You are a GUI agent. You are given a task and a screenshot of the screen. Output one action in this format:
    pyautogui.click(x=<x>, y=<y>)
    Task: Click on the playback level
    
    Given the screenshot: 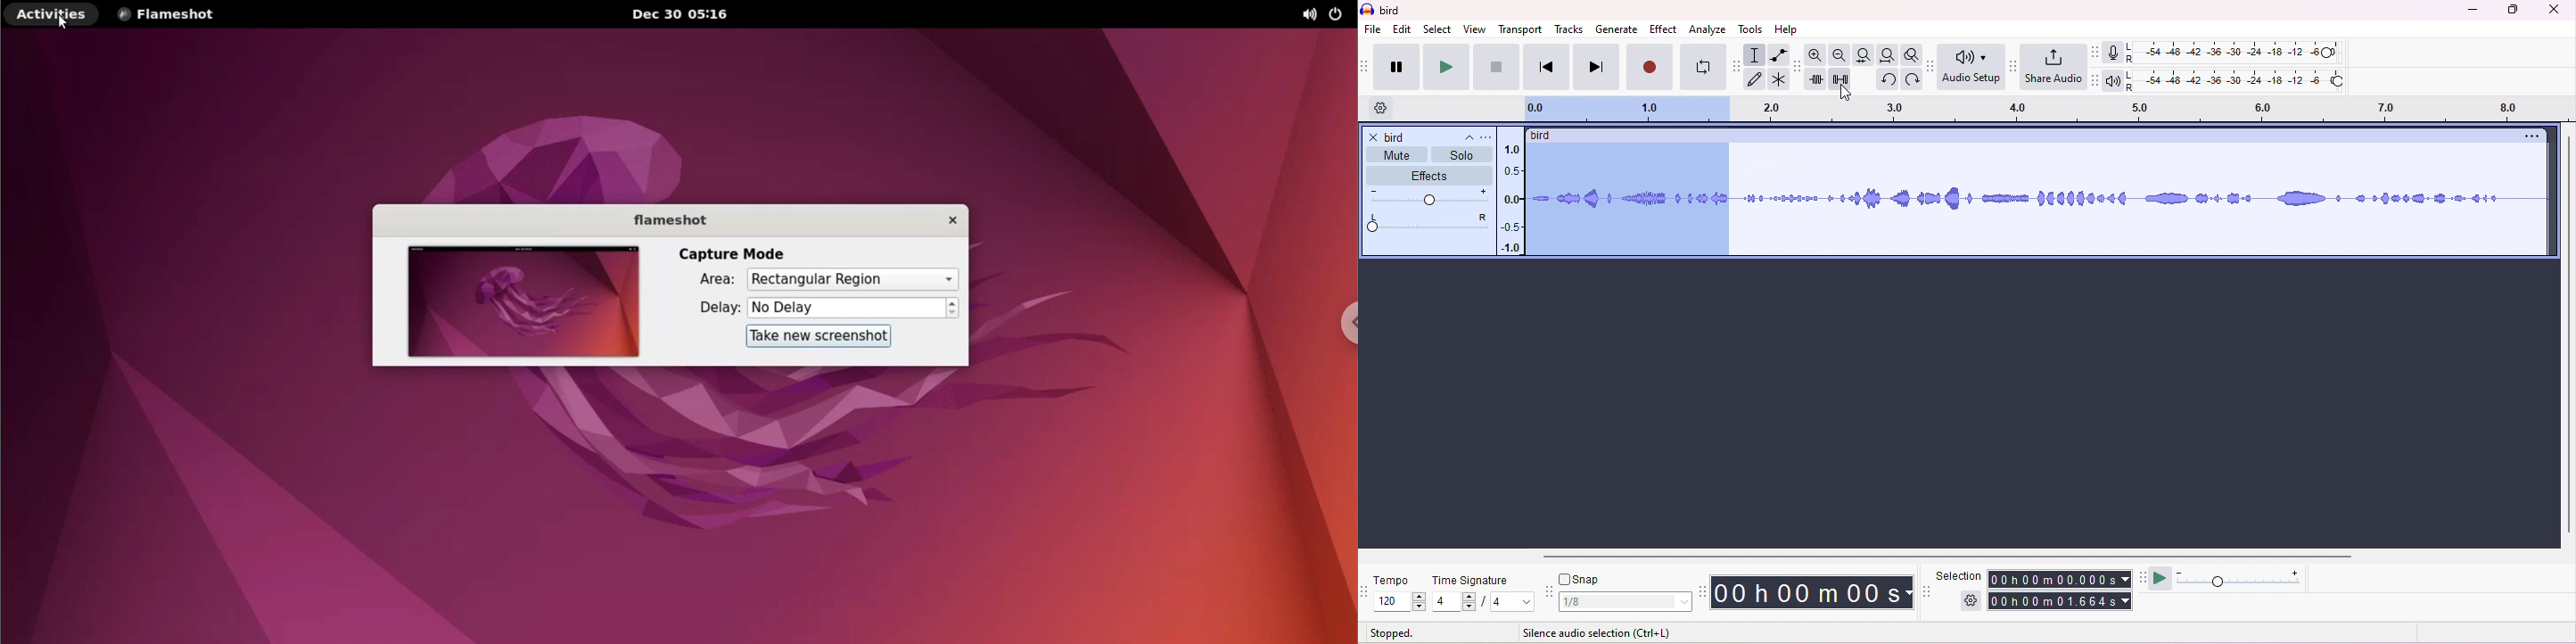 What is the action you would take?
    pyautogui.click(x=2247, y=80)
    